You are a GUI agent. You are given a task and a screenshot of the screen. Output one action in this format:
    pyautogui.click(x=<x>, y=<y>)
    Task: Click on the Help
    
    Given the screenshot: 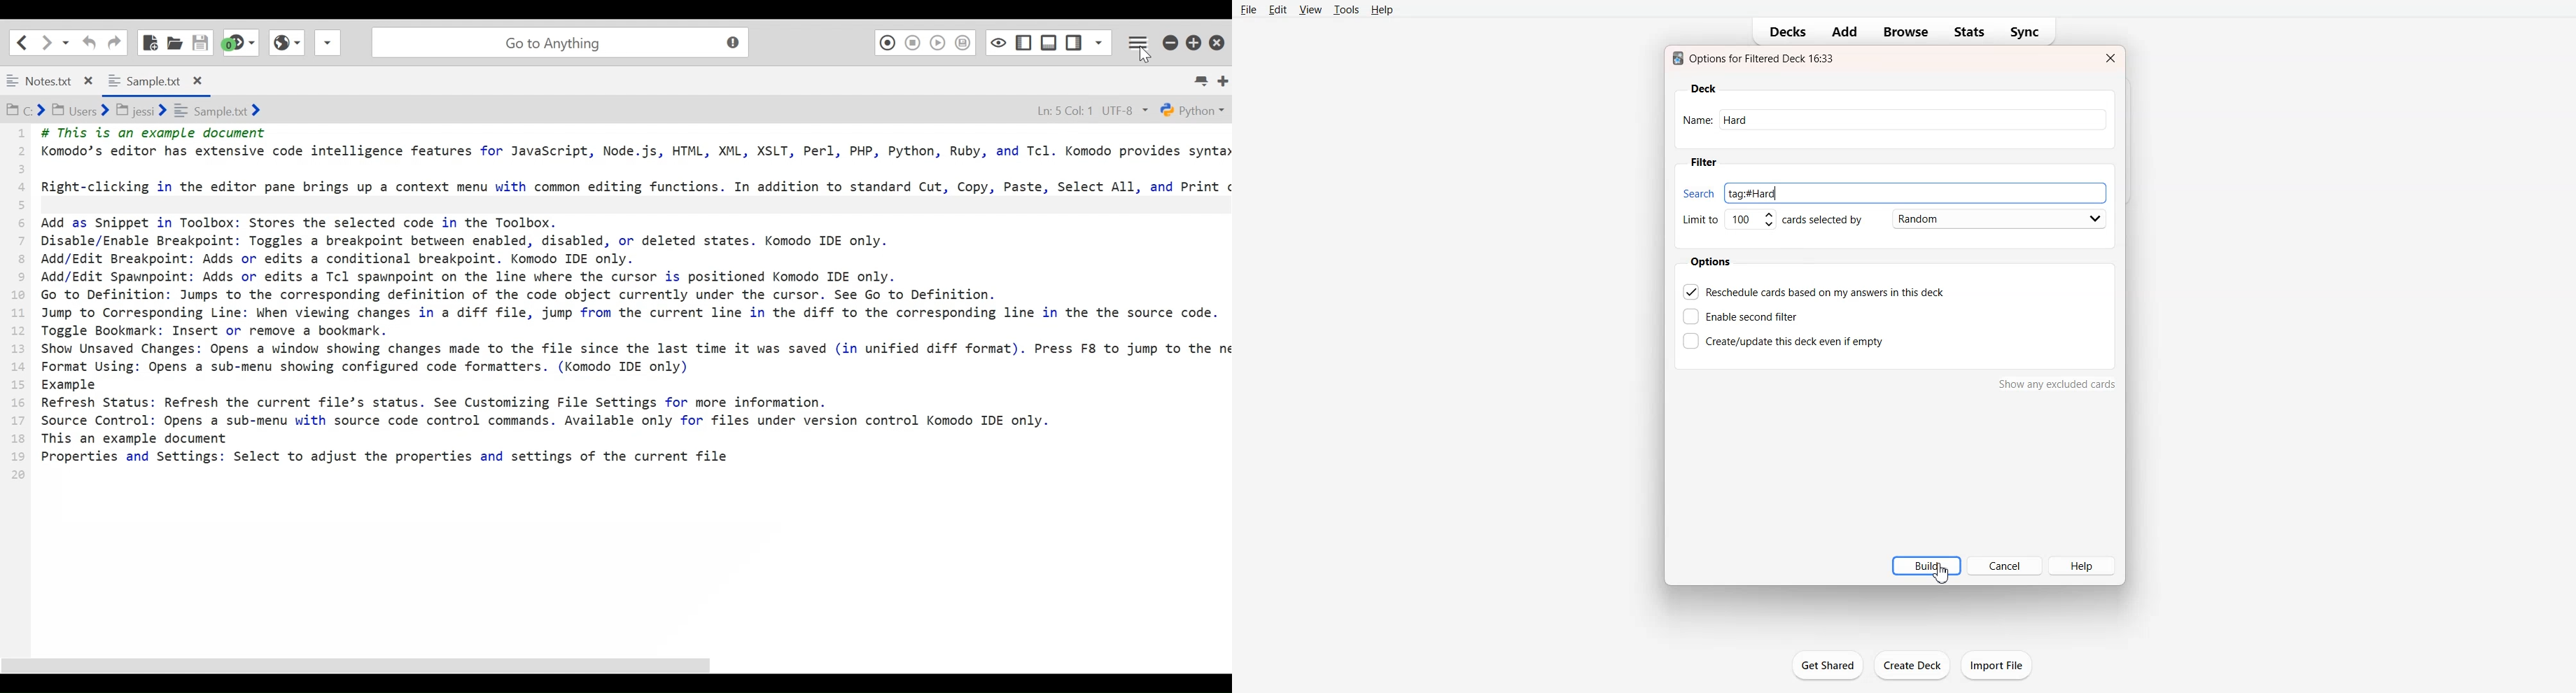 What is the action you would take?
    pyautogui.click(x=2082, y=565)
    